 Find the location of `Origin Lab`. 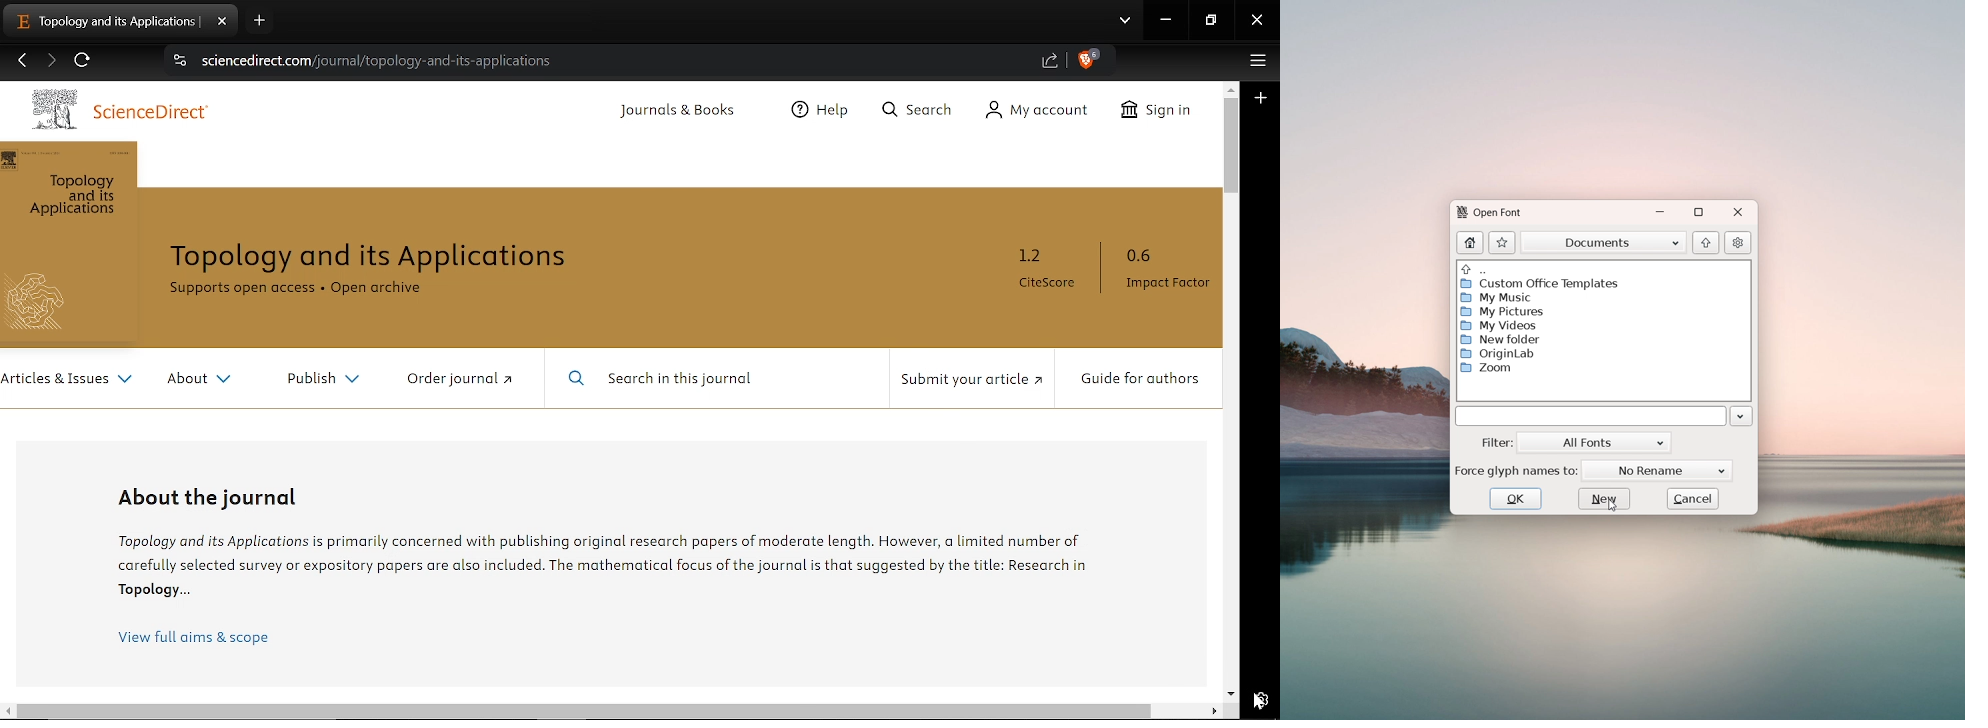

Origin Lab is located at coordinates (1497, 353).